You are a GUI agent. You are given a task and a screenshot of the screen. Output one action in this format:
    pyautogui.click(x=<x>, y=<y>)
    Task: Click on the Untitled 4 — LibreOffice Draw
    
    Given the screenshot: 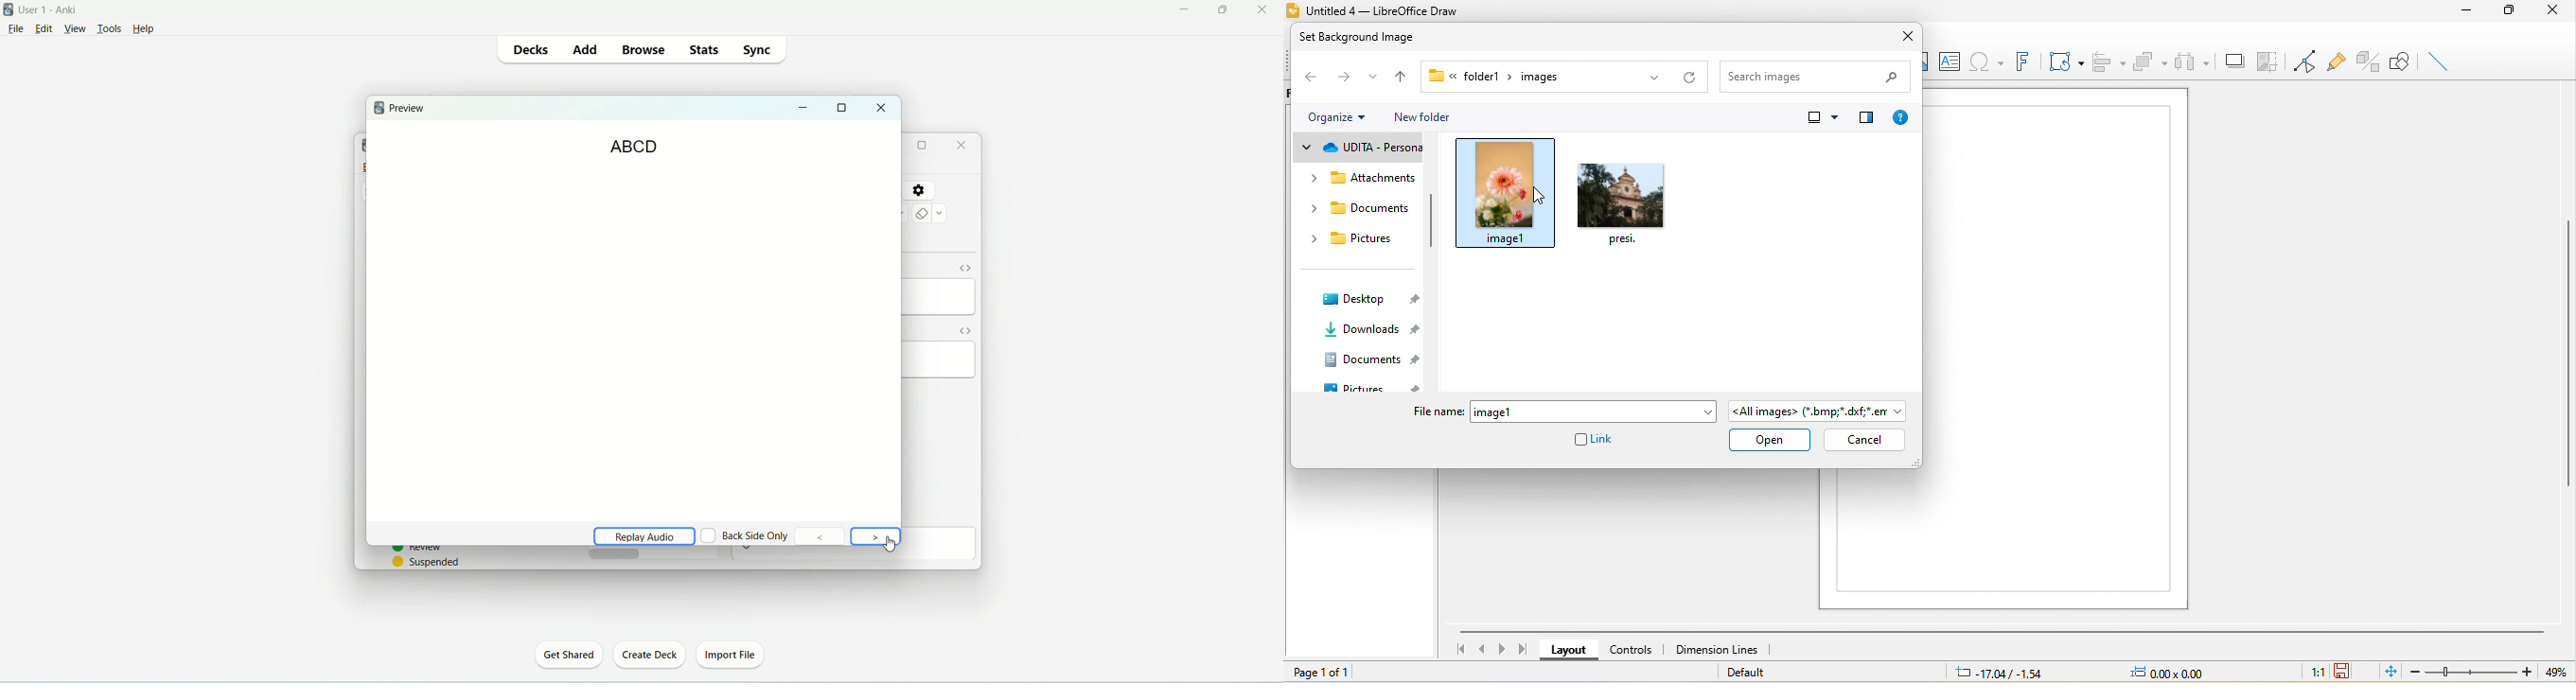 What is the action you would take?
    pyautogui.click(x=1375, y=9)
    